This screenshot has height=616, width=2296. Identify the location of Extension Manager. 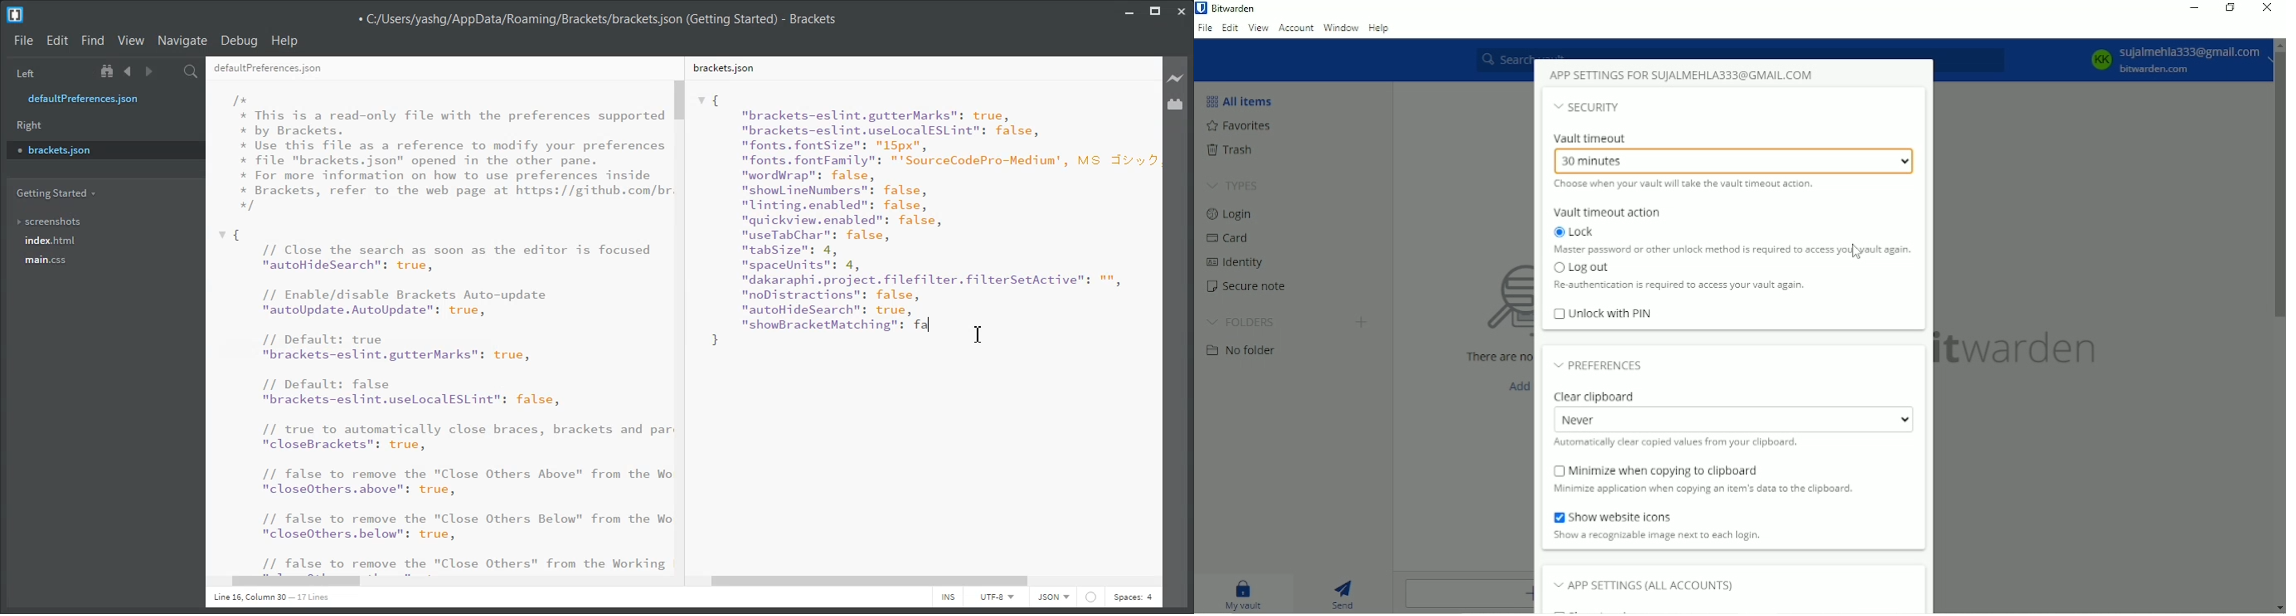
(1177, 104).